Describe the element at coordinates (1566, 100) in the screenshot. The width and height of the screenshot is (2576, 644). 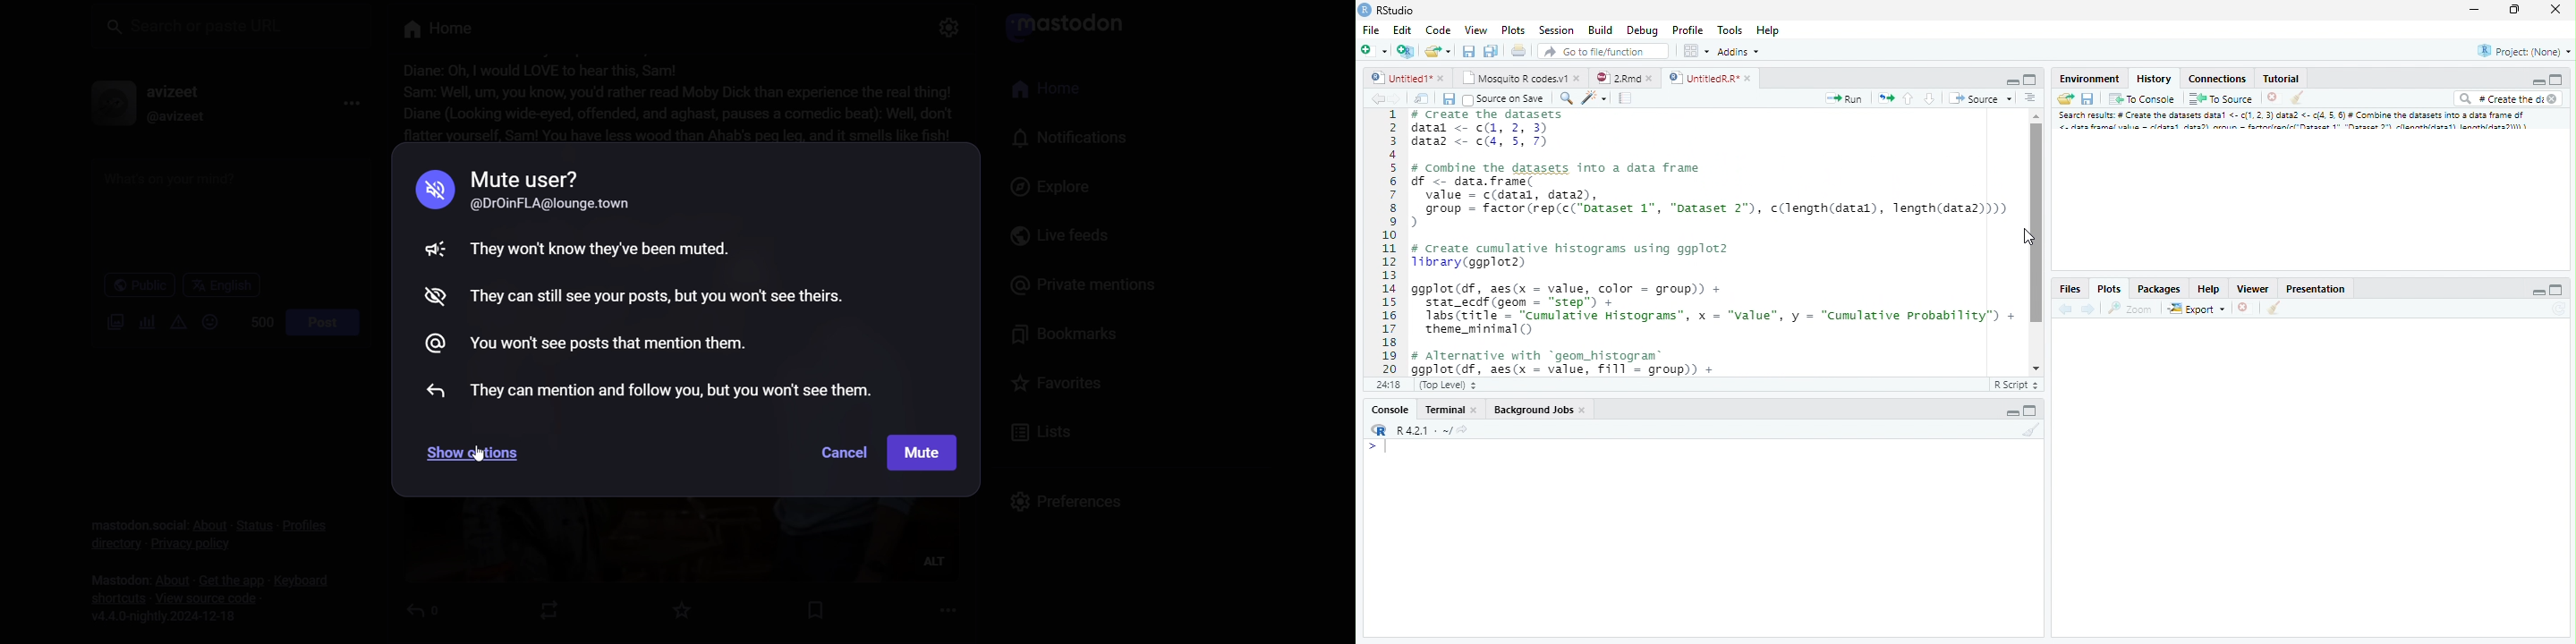
I see `Zoom` at that location.